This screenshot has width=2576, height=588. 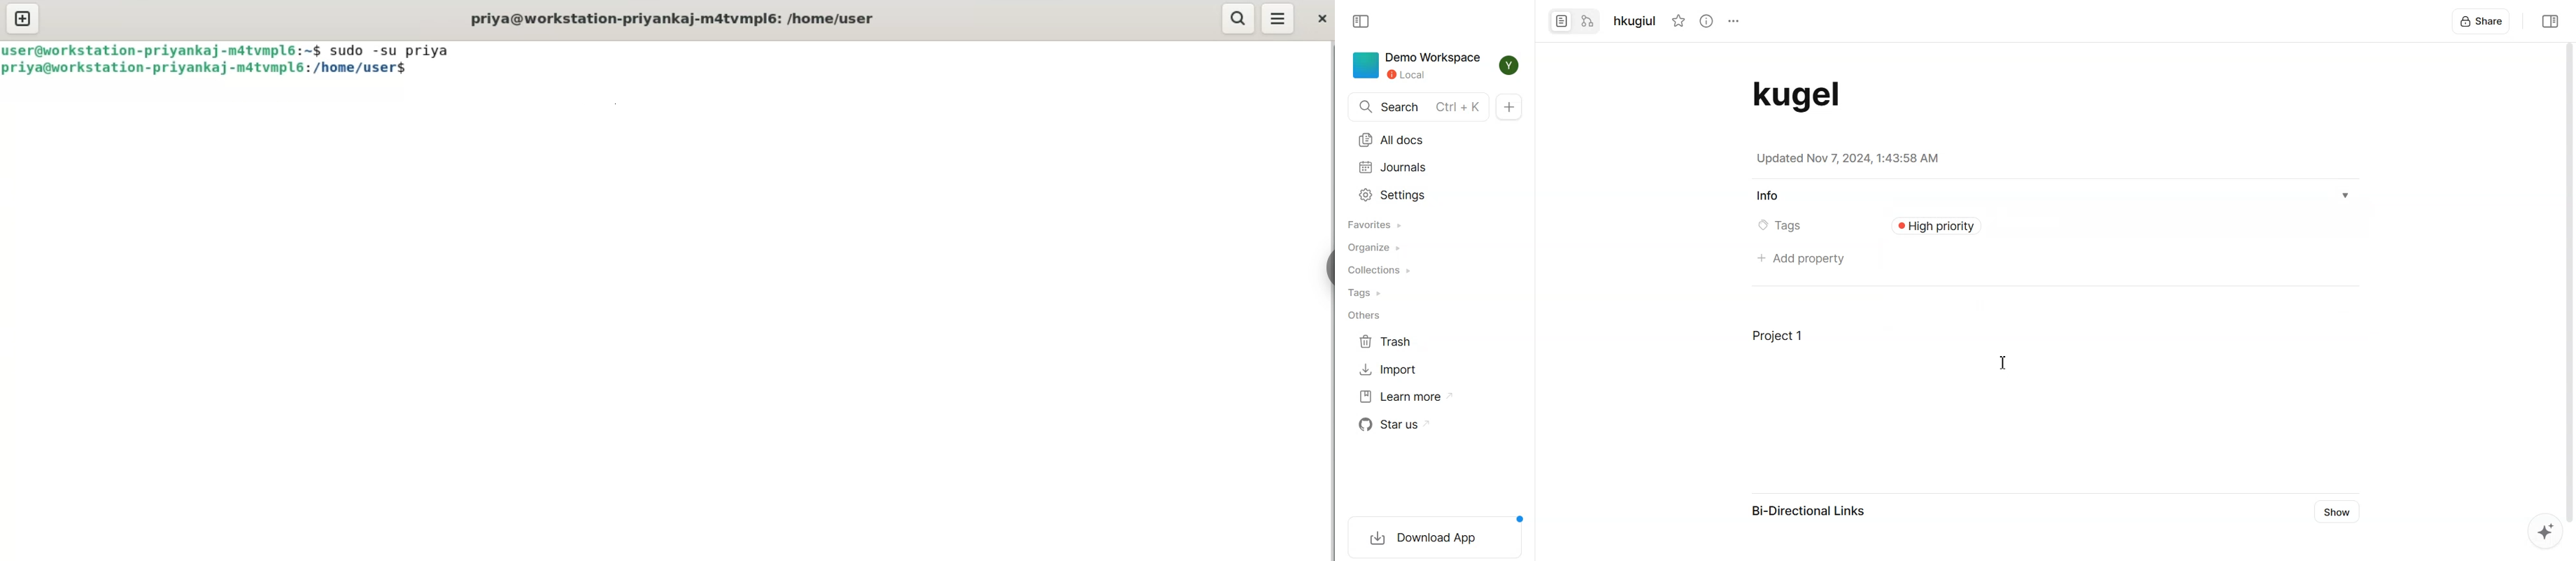 What do you see at coordinates (1434, 538) in the screenshot?
I see `download app` at bounding box center [1434, 538].